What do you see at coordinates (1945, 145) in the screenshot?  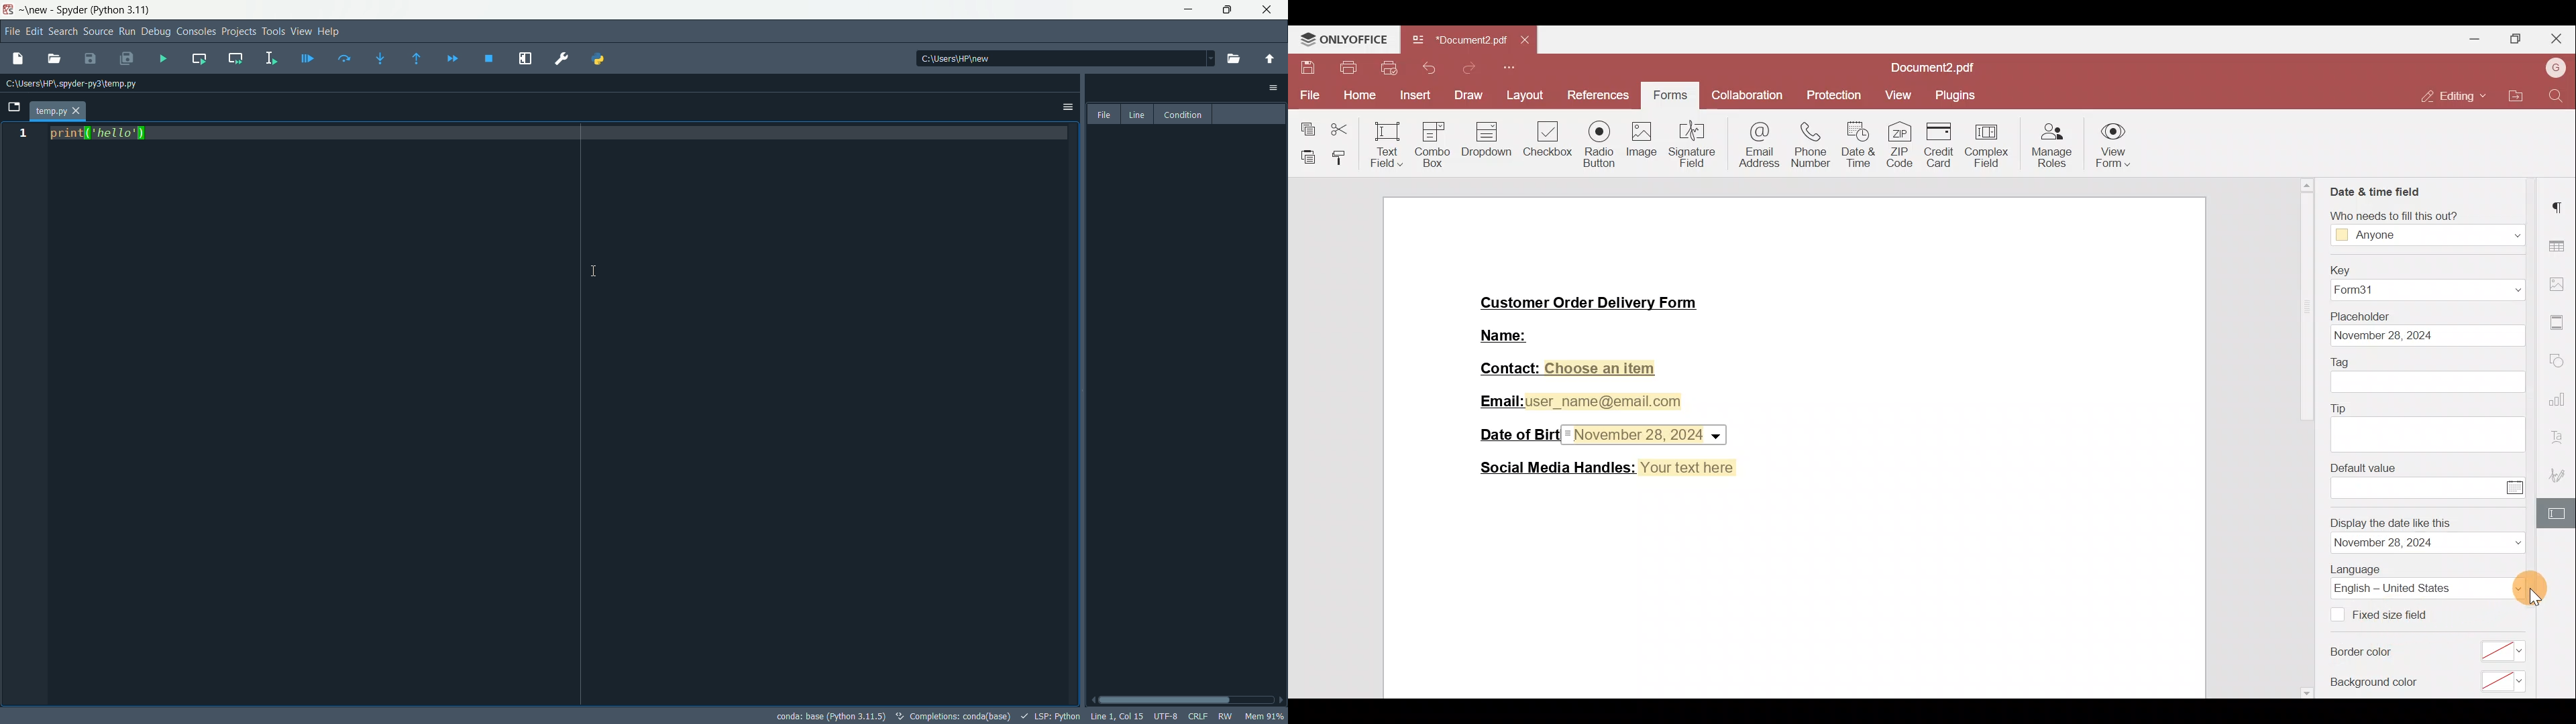 I see `Credit card` at bounding box center [1945, 145].